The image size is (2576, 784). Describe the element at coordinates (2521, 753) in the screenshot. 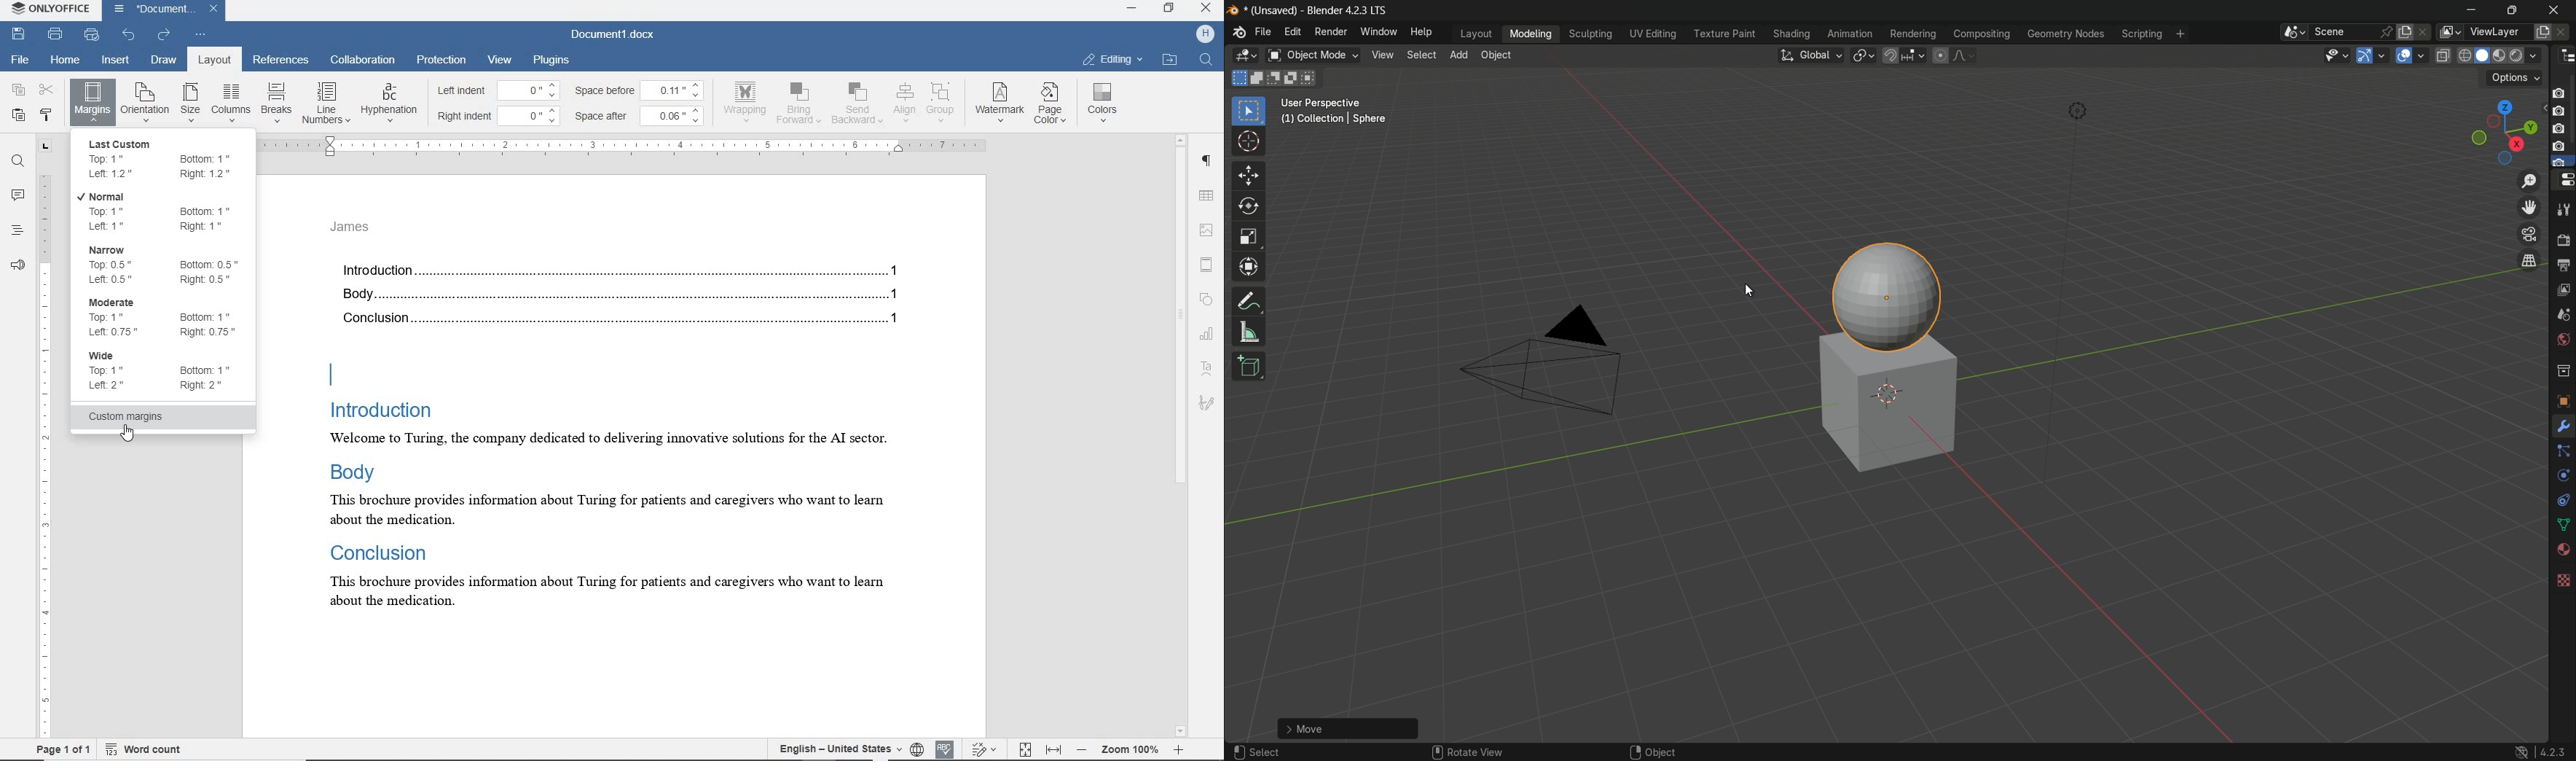

I see `logo` at that location.